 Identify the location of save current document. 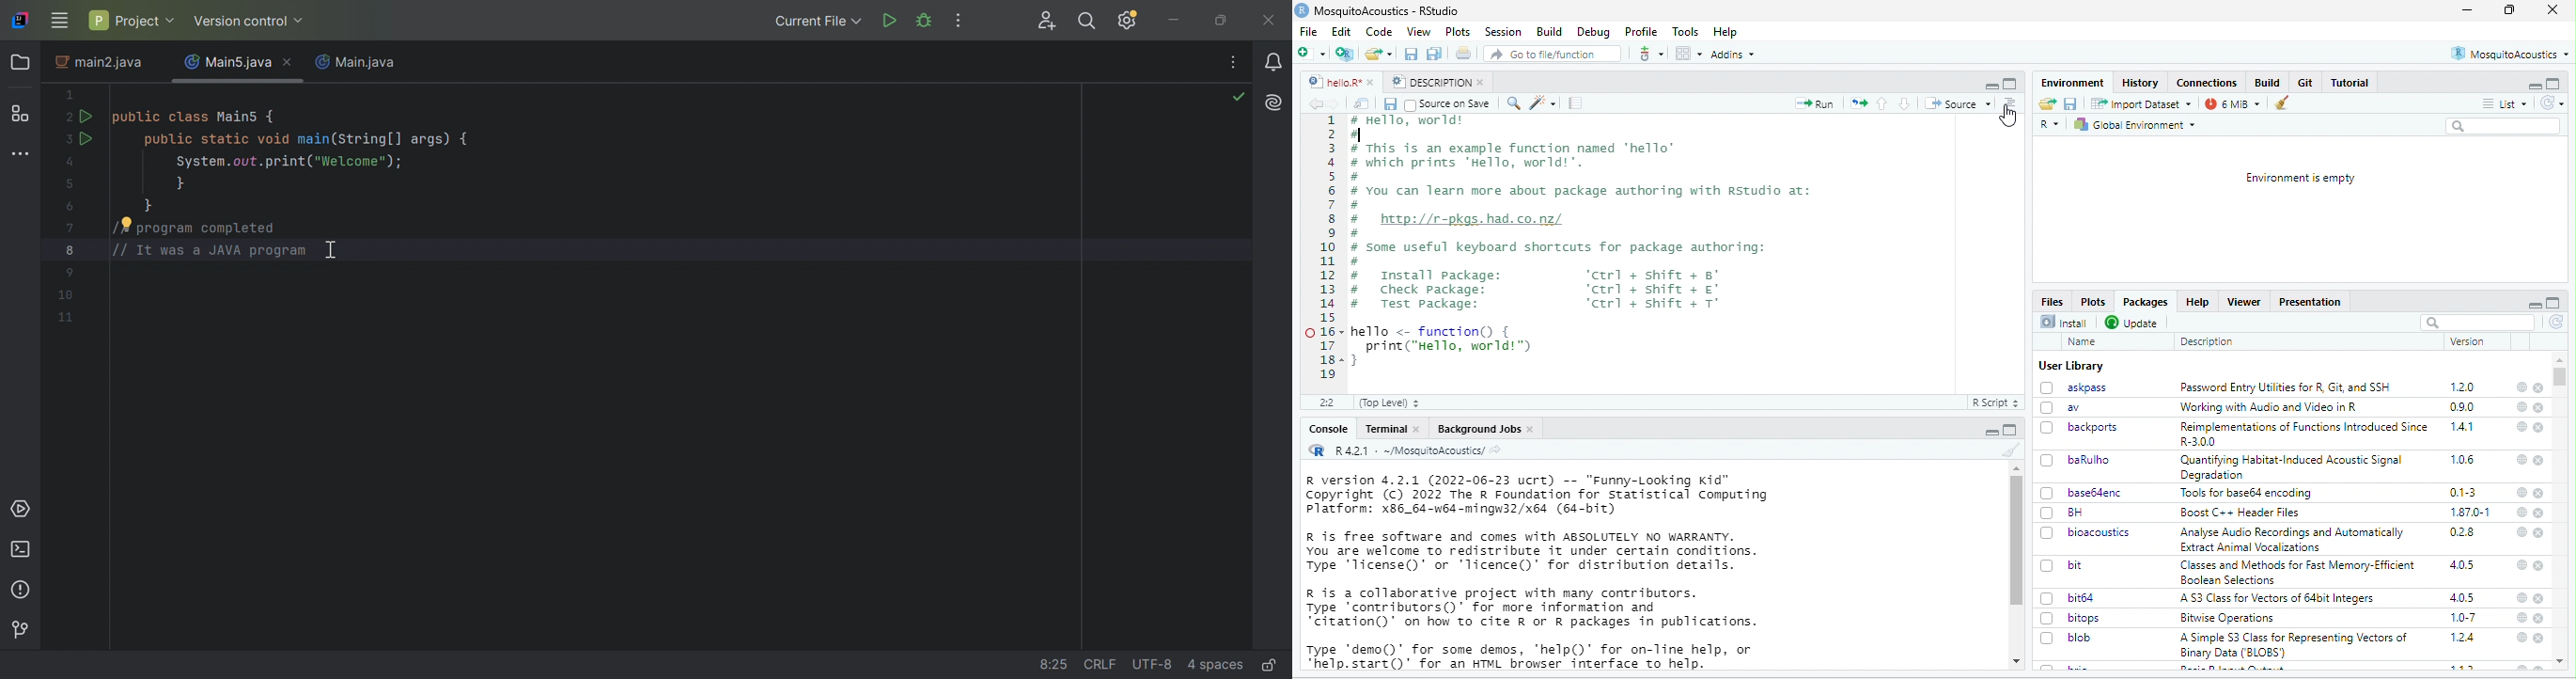
(1412, 54).